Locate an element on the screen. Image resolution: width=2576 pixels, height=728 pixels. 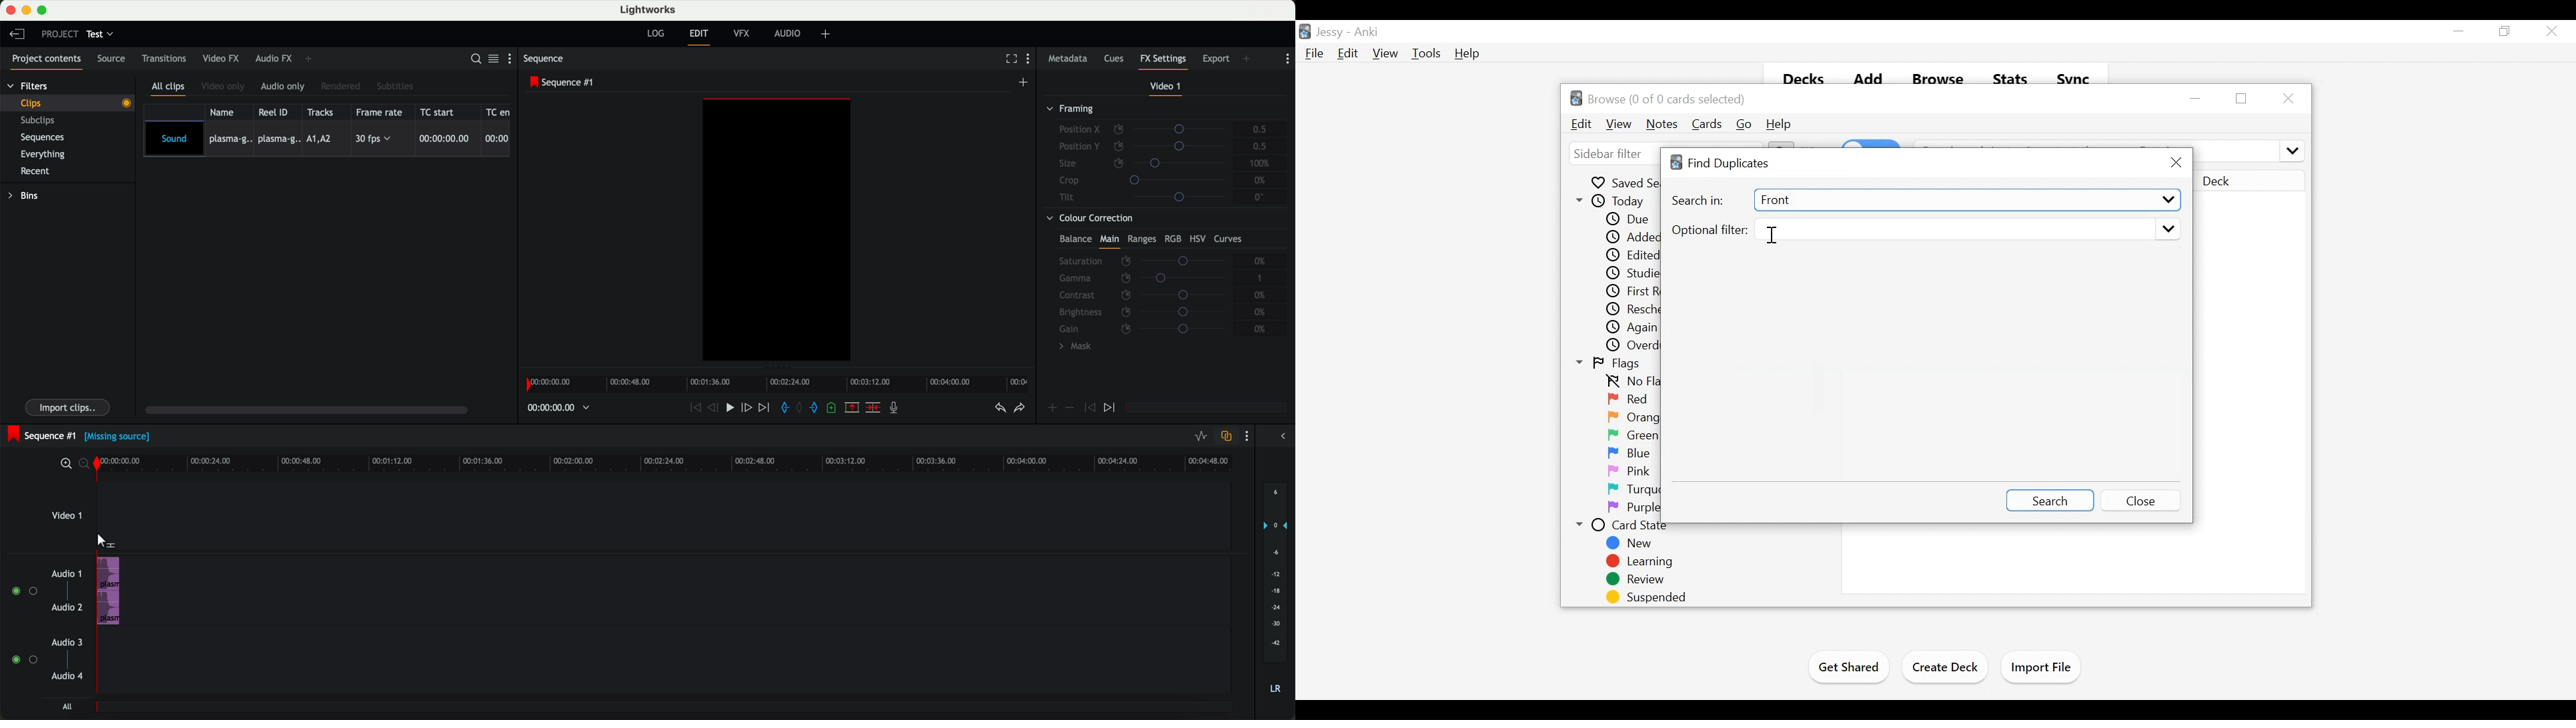
show settings menu is located at coordinates (1032, 61).